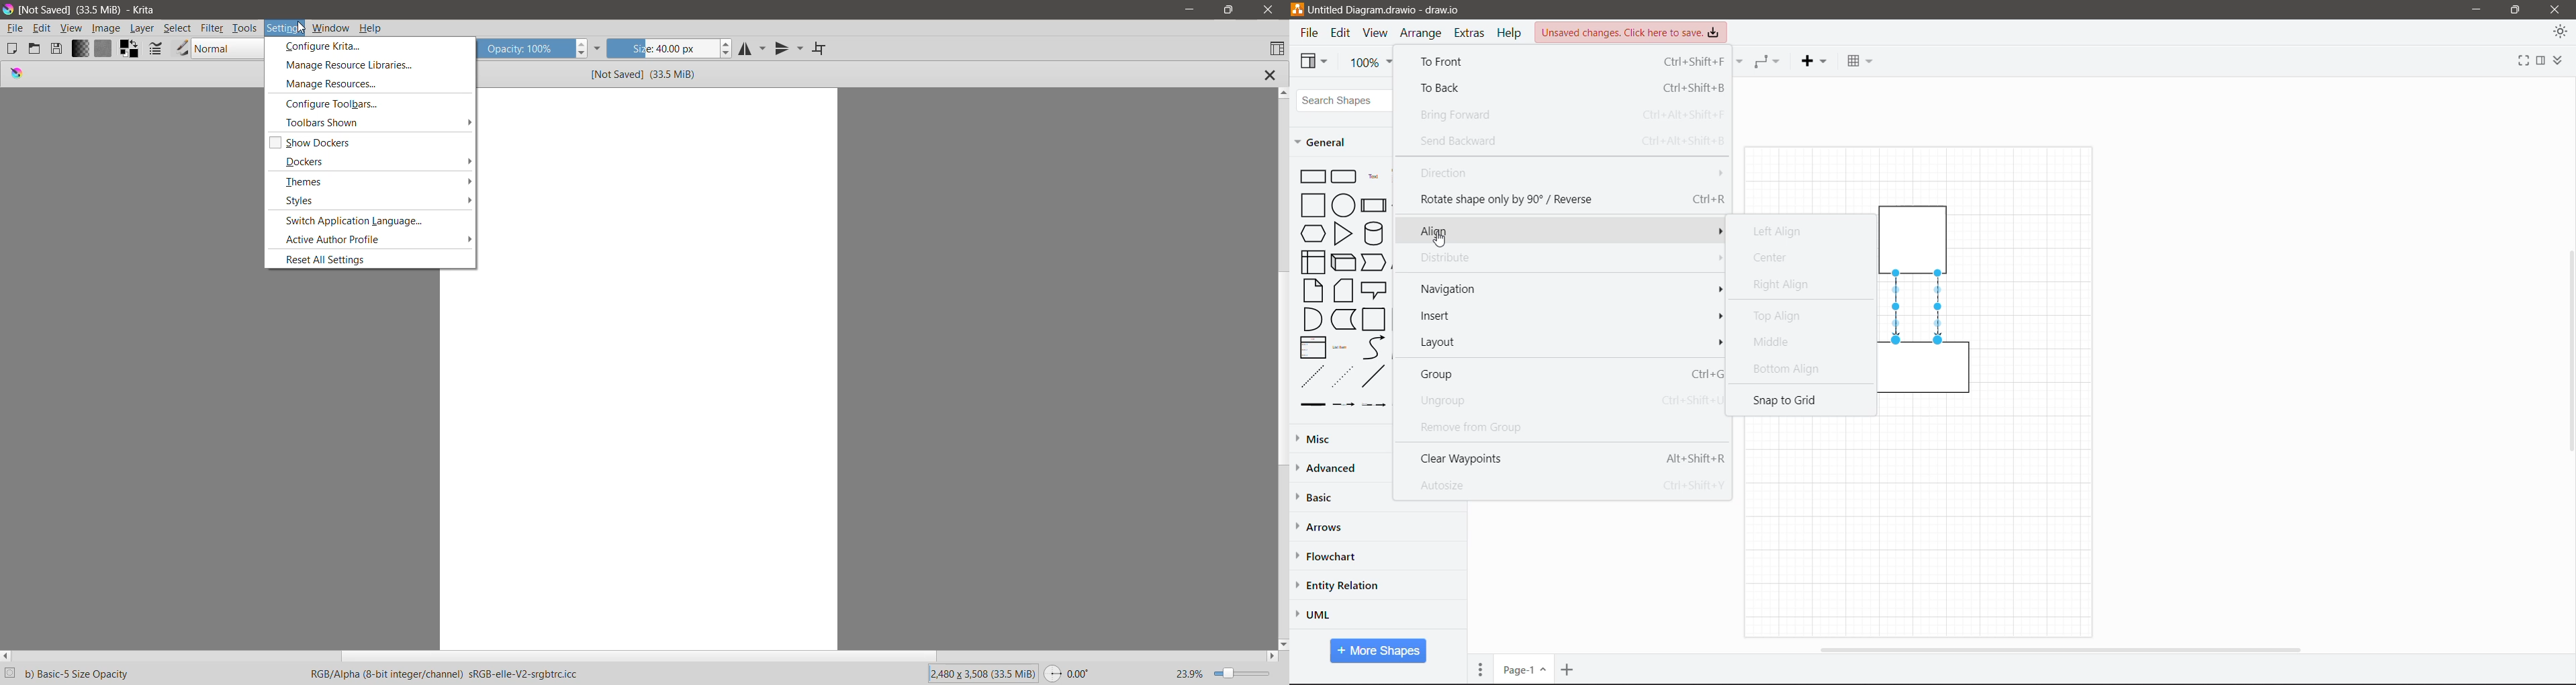 This screenshot has height=700, width=2576. I want to click on Open an Existing Document, so click(34, 48).